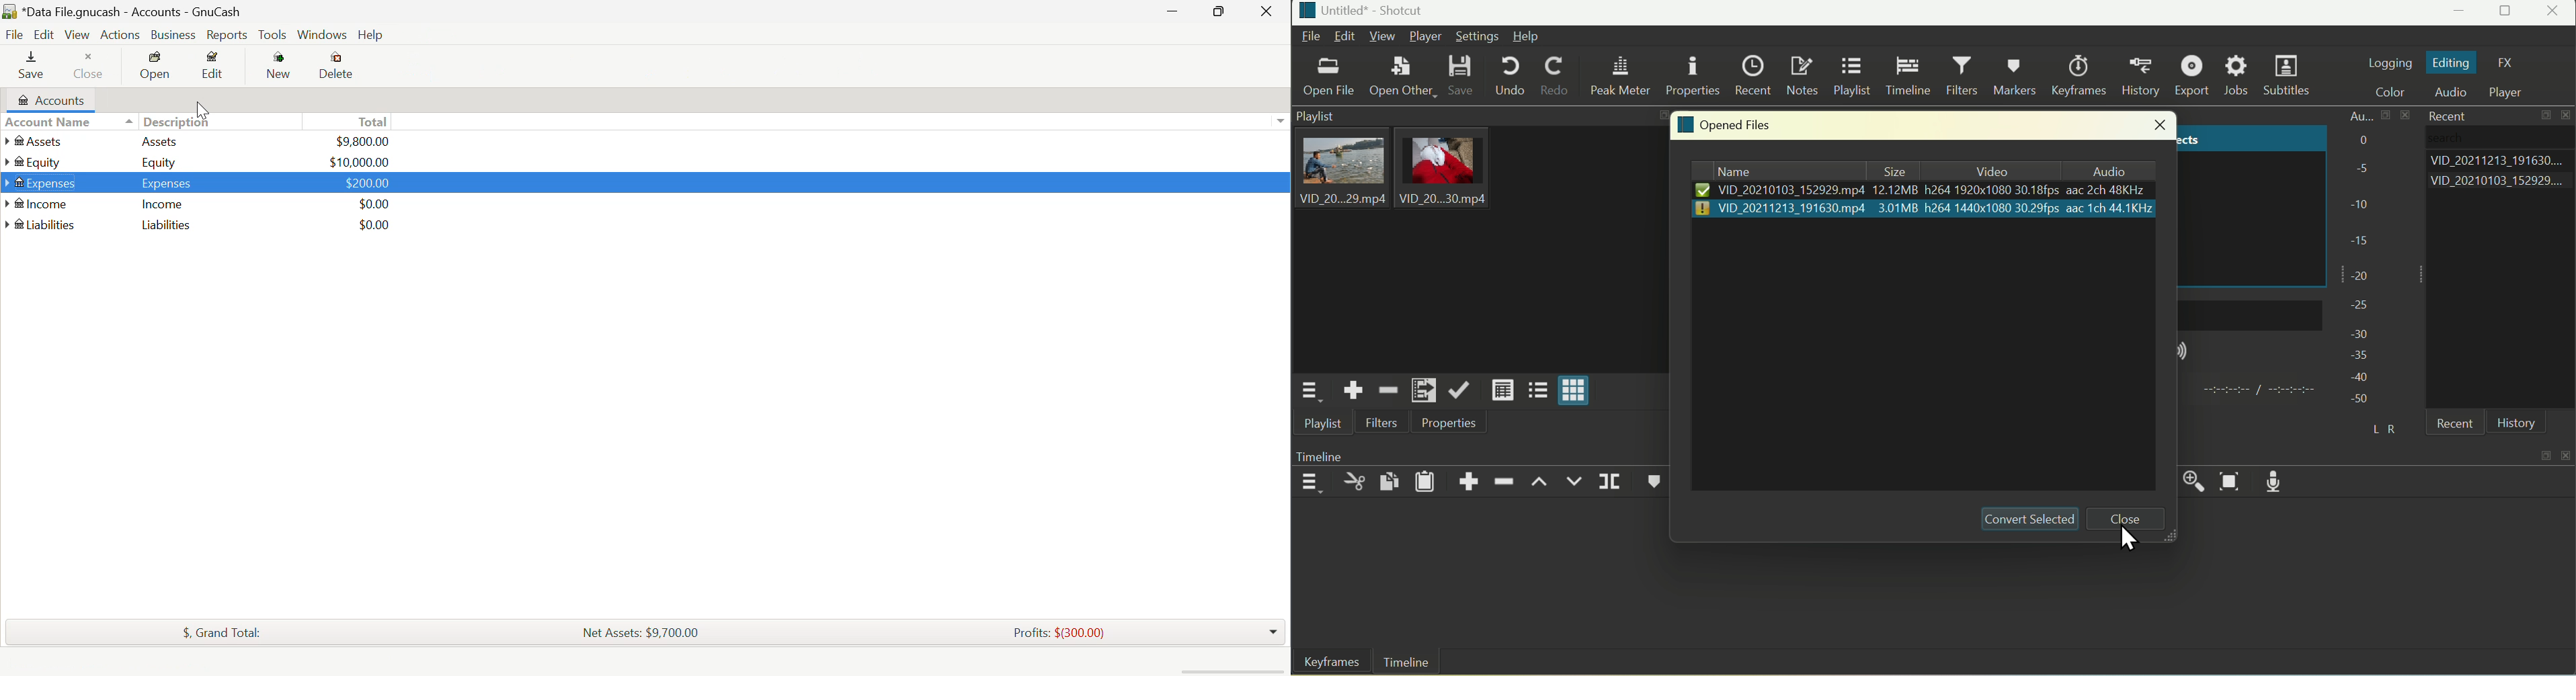 This screenshot has height=700, width=2576. What do you see at coordinates (1692, 74) in the screenshot?
I see `Properties` at bounding box center [1692, 74].